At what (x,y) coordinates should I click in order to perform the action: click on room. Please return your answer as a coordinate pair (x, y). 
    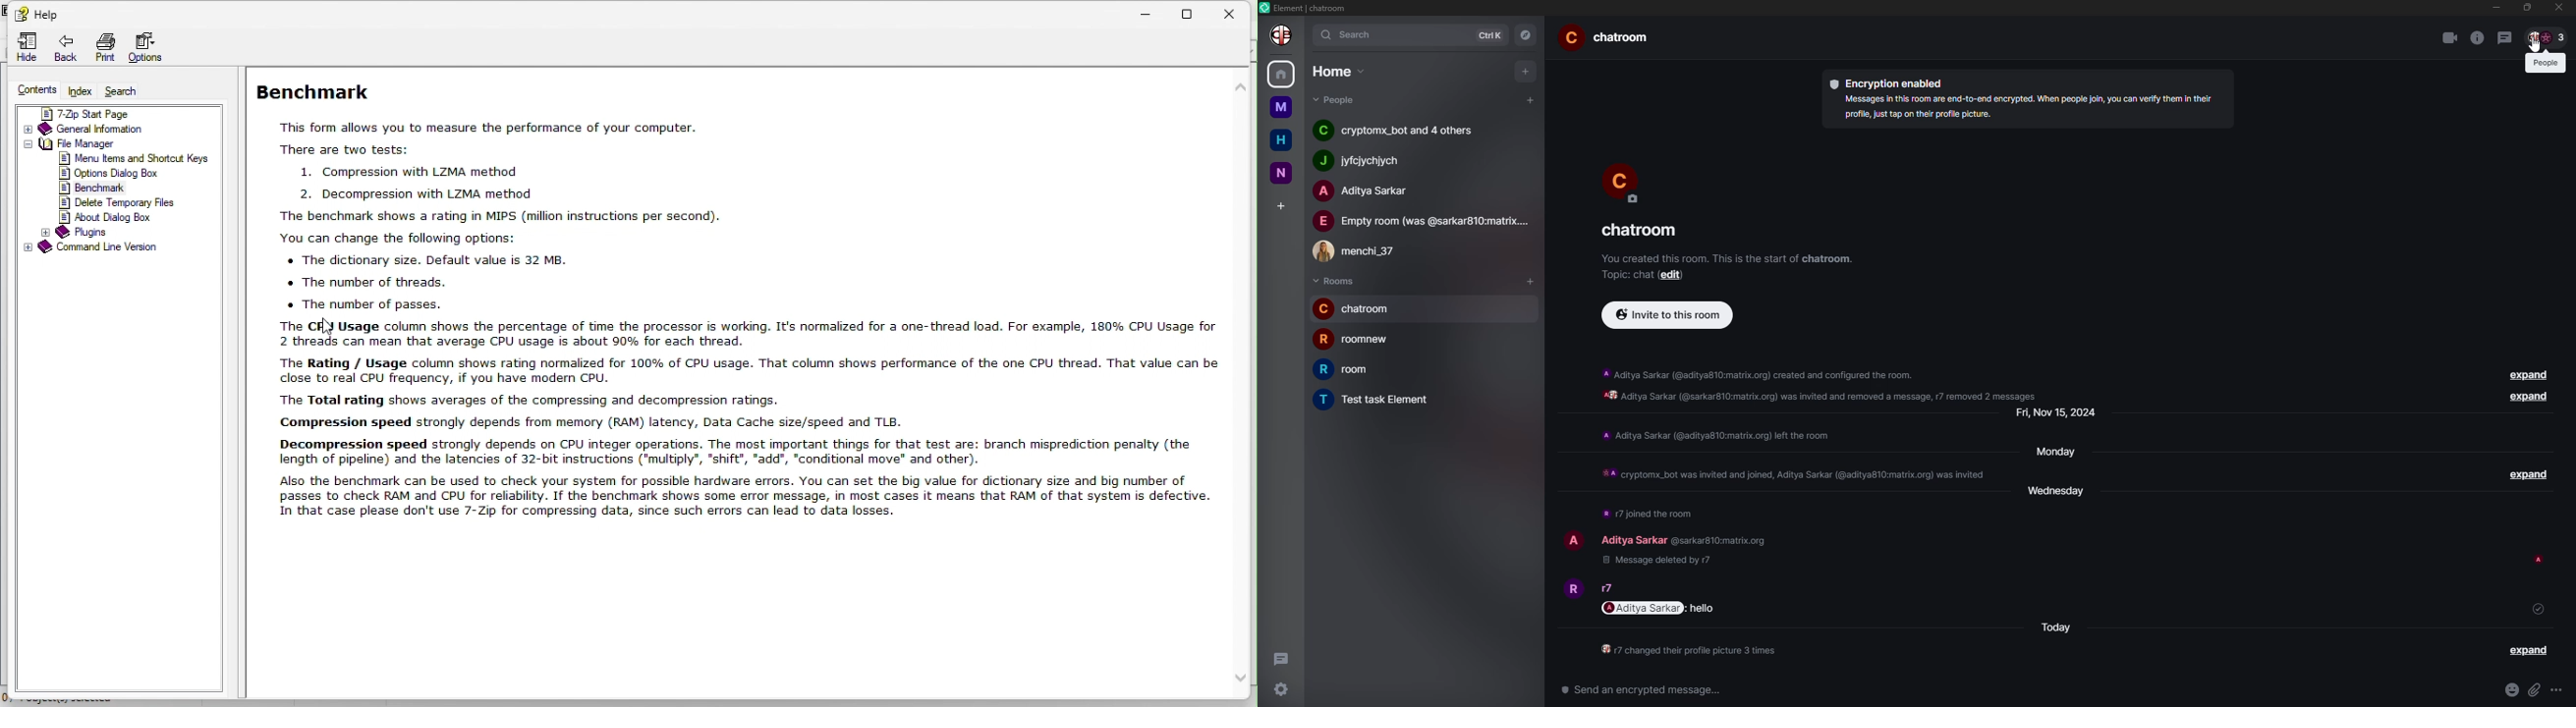
    Looking at the image, I should click on (1377, 400).